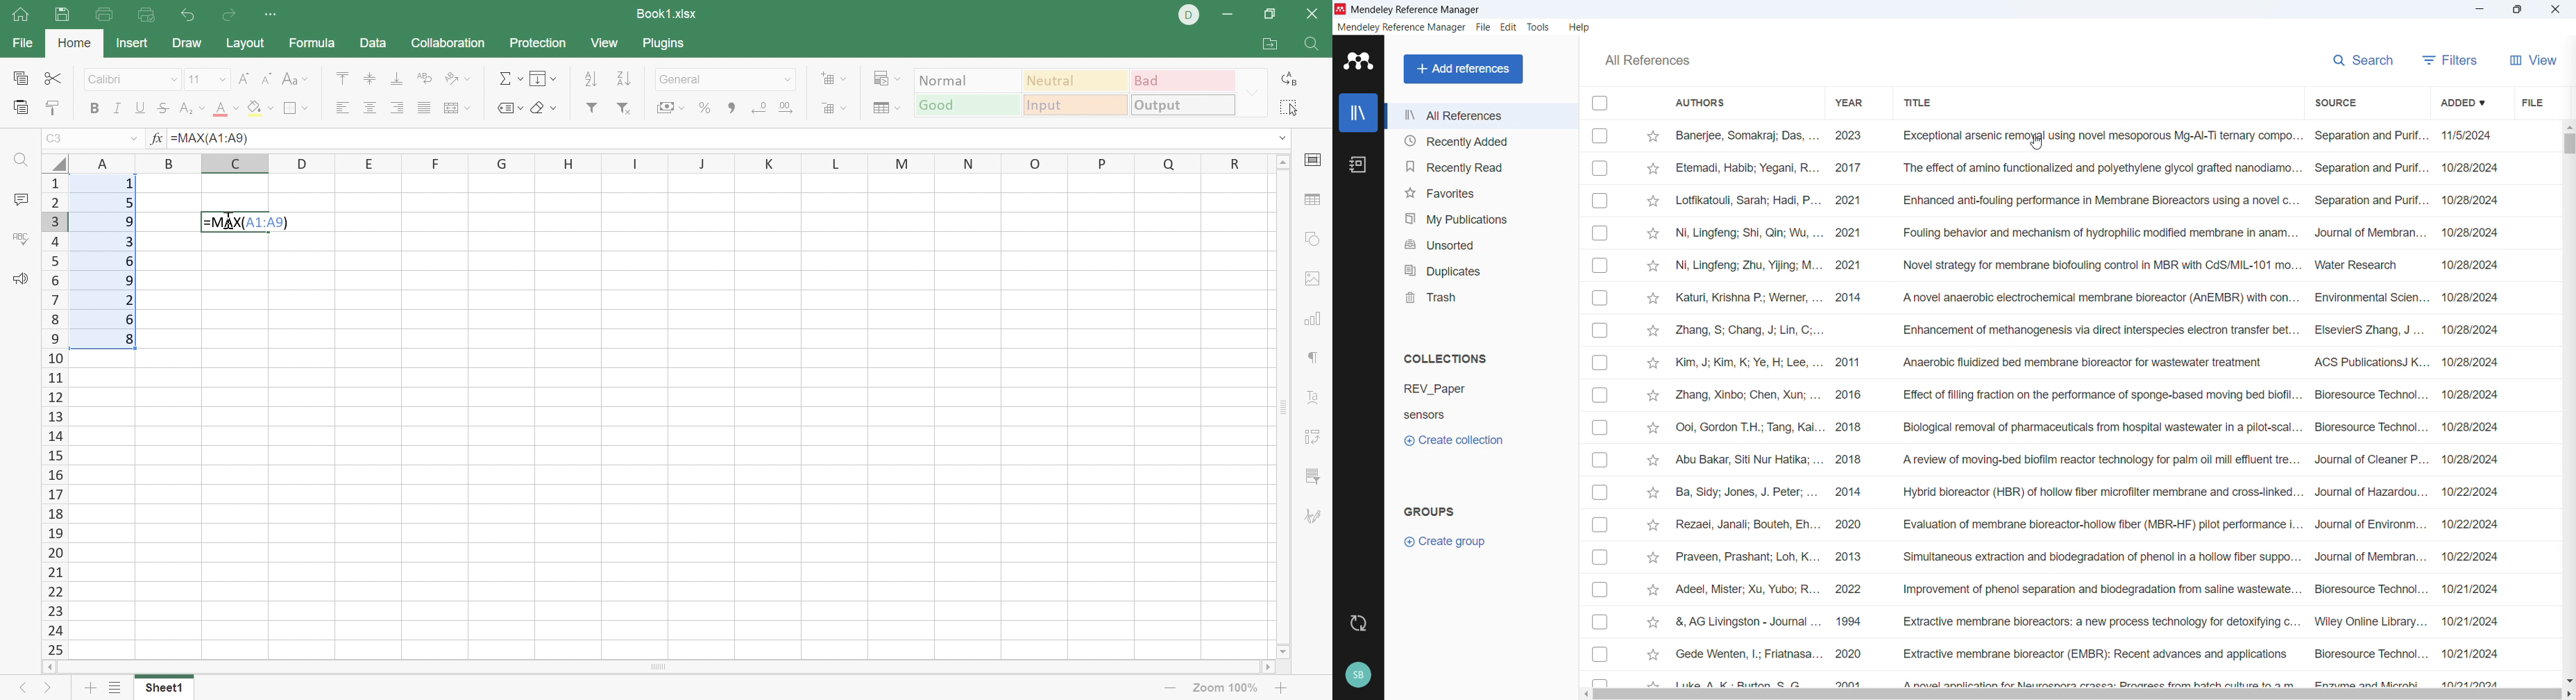  Describe the element at coordinates (657, 668) in the screenshot. I see `Scroll Bar` at that location.